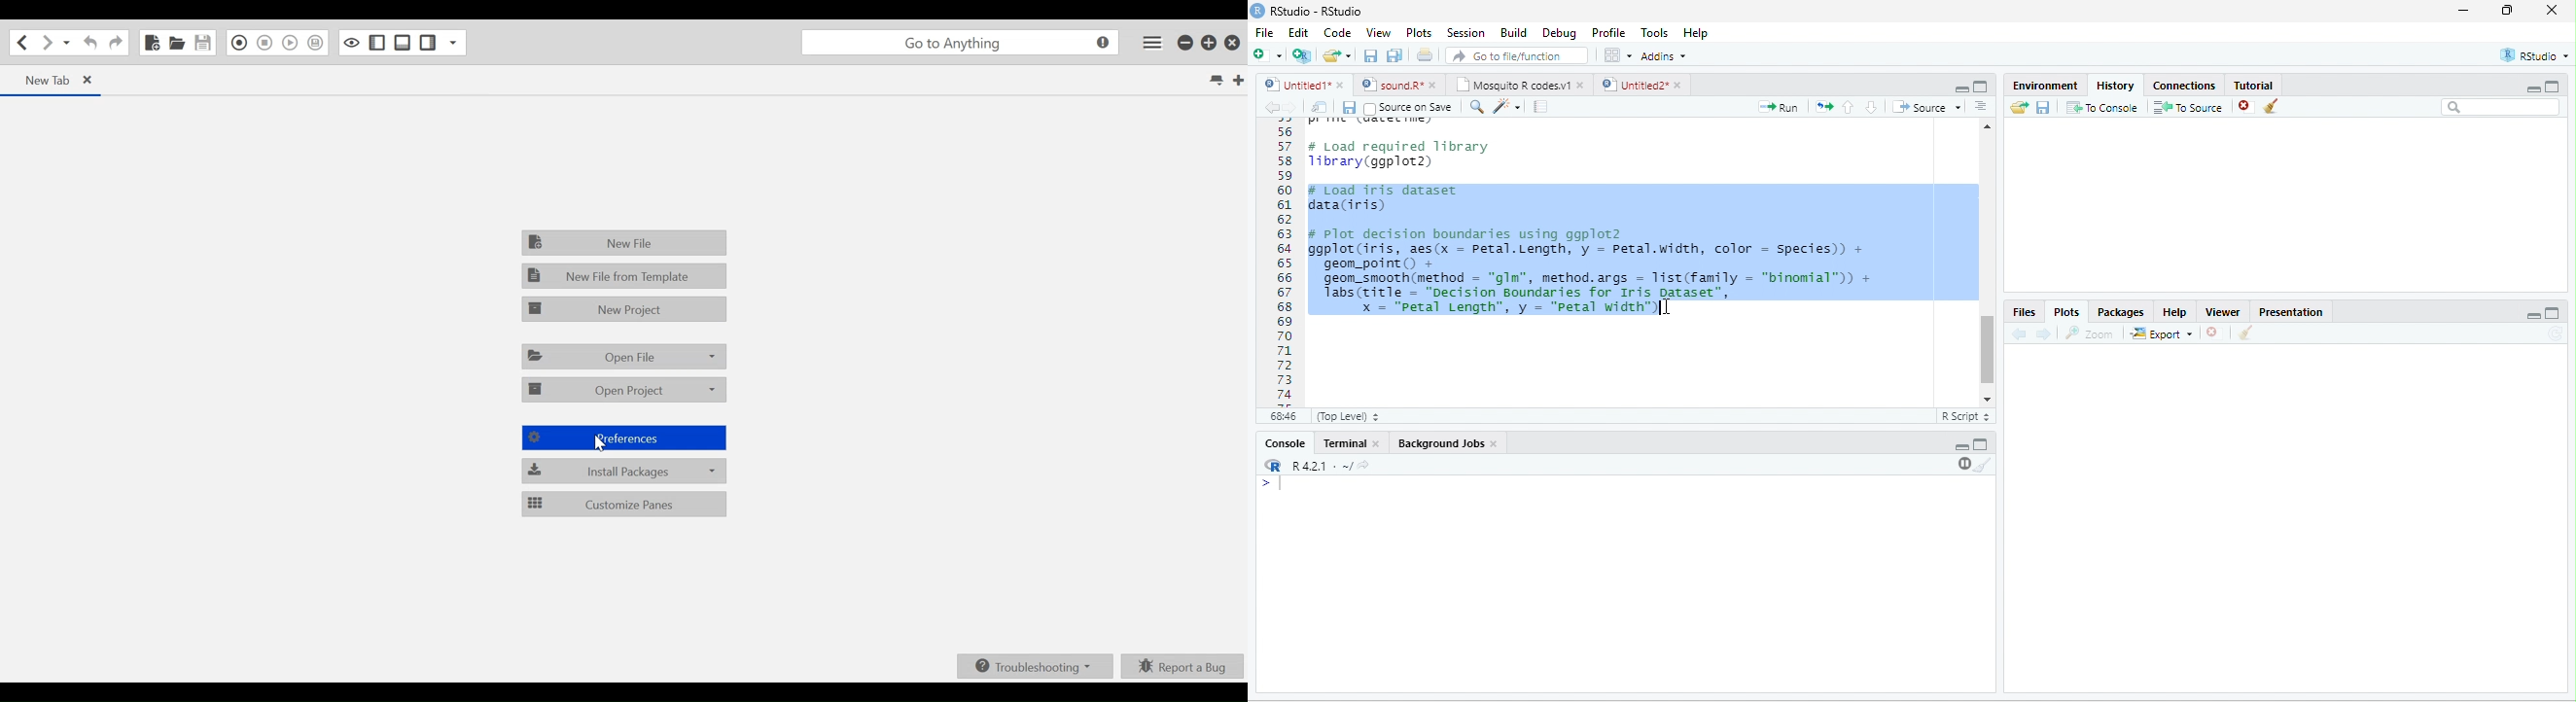 This screenshot has width=2576, height=728. I want to click on R.4.2.1 .~/, so click(1317, 467).